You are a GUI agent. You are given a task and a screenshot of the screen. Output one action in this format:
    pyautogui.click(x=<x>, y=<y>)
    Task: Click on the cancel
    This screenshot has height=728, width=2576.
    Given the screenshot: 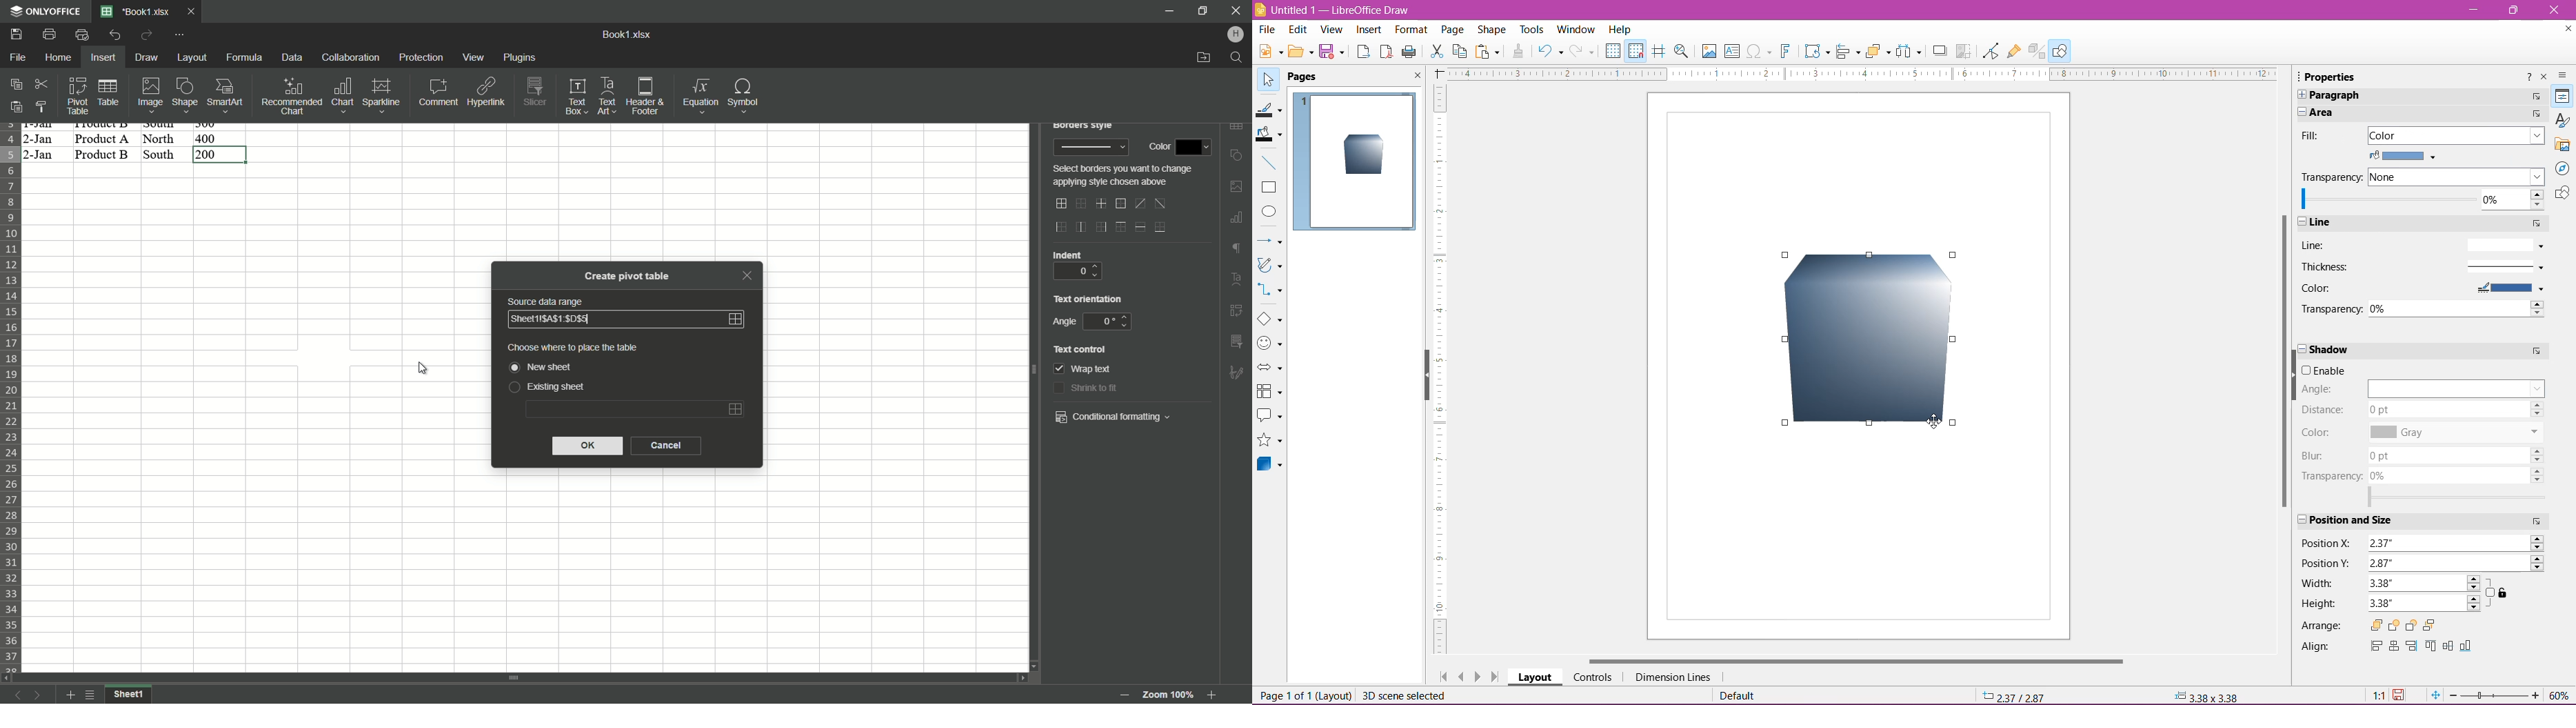 What is the action you would take?
    pyautogui.click(x=669, y=445)
    